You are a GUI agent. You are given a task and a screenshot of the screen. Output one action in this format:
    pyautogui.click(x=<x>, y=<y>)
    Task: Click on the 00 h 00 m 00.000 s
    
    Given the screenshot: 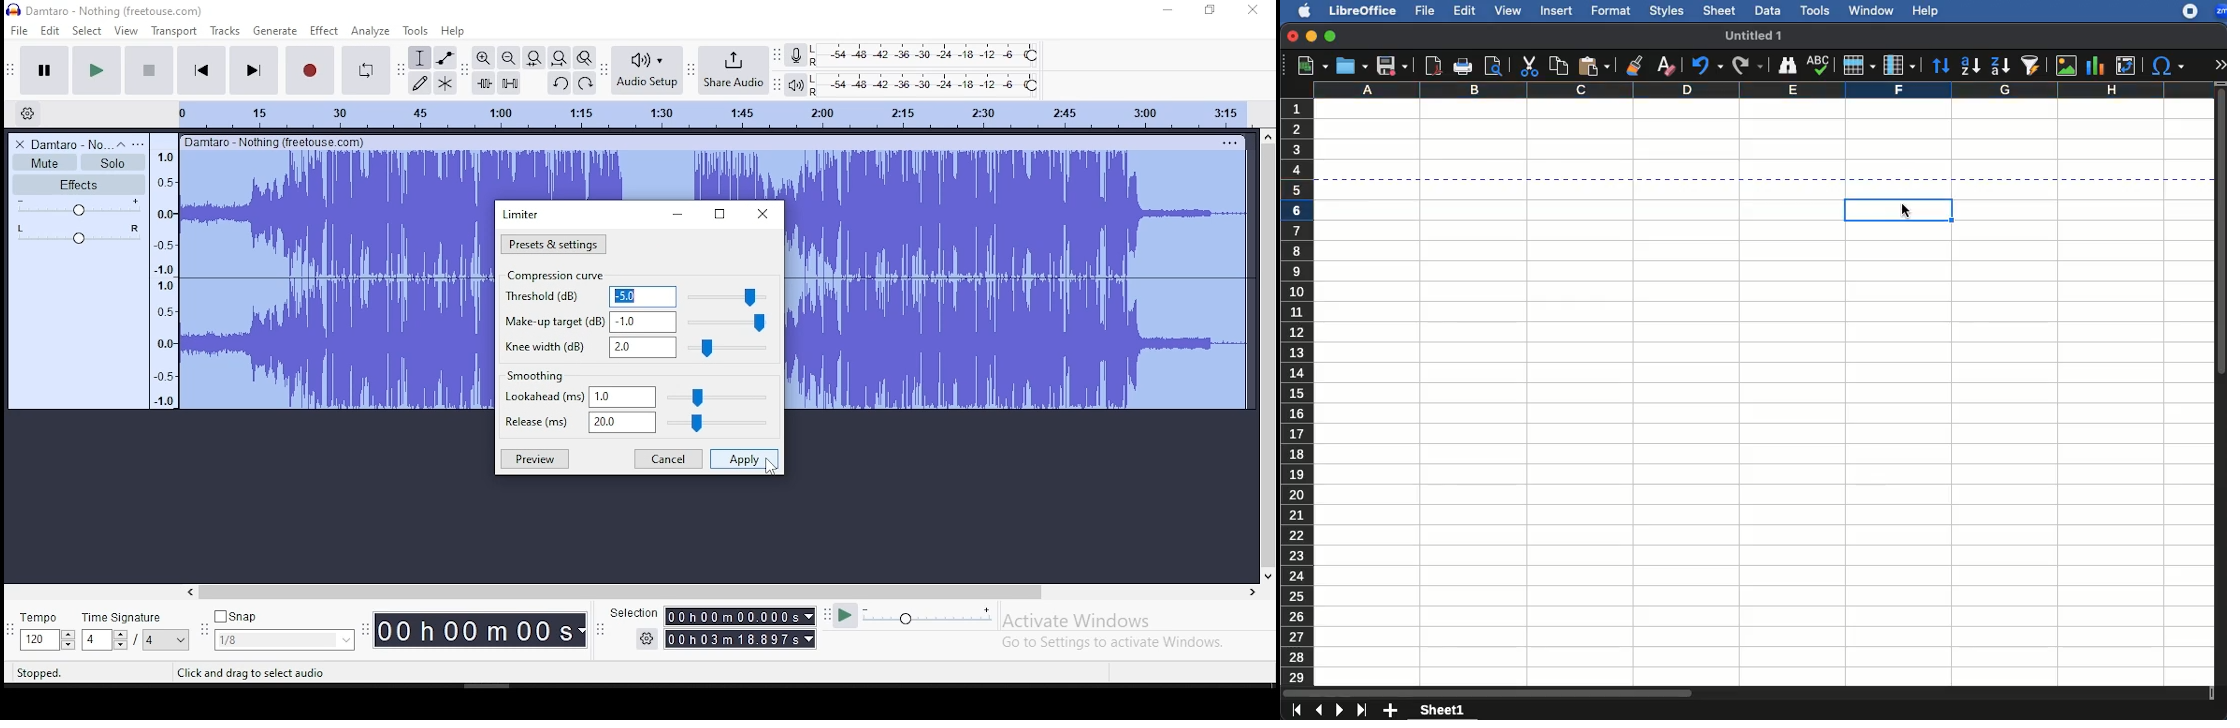 What is the action you would take?
    pyautogui.click(x=741, y=638)
    